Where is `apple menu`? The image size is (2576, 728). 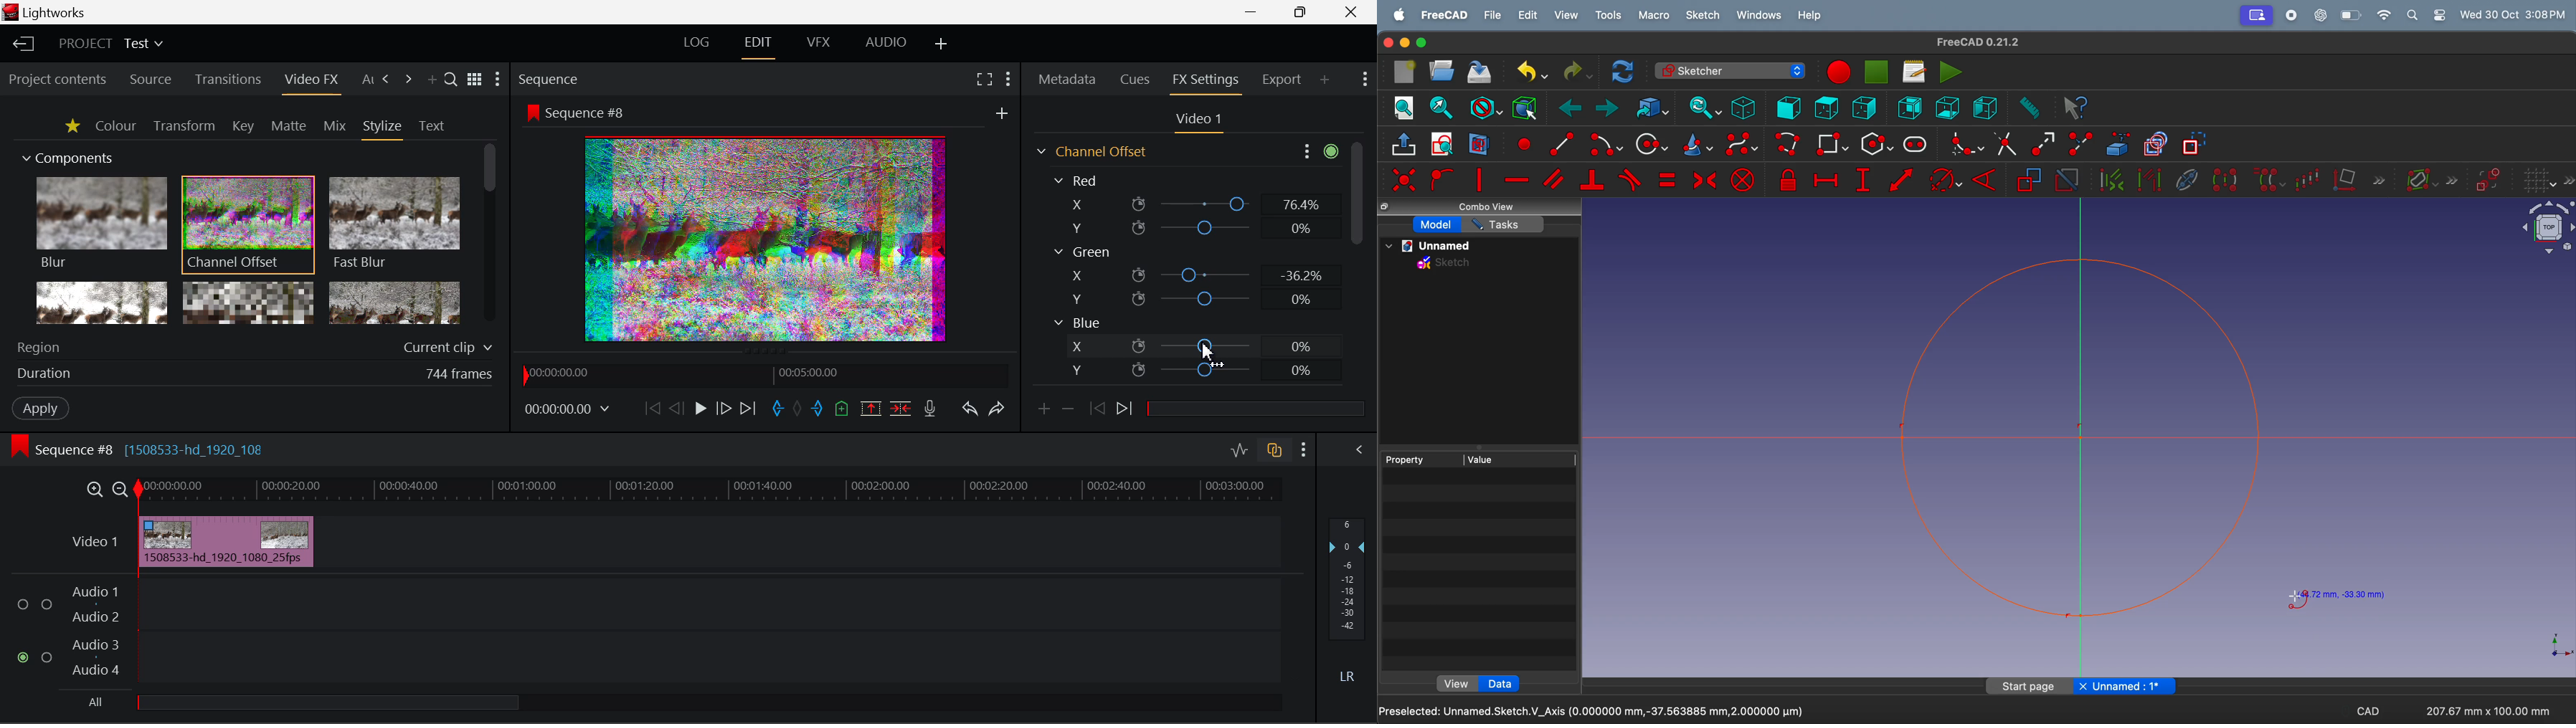 apple menu is located at coordinates (1400, 15).